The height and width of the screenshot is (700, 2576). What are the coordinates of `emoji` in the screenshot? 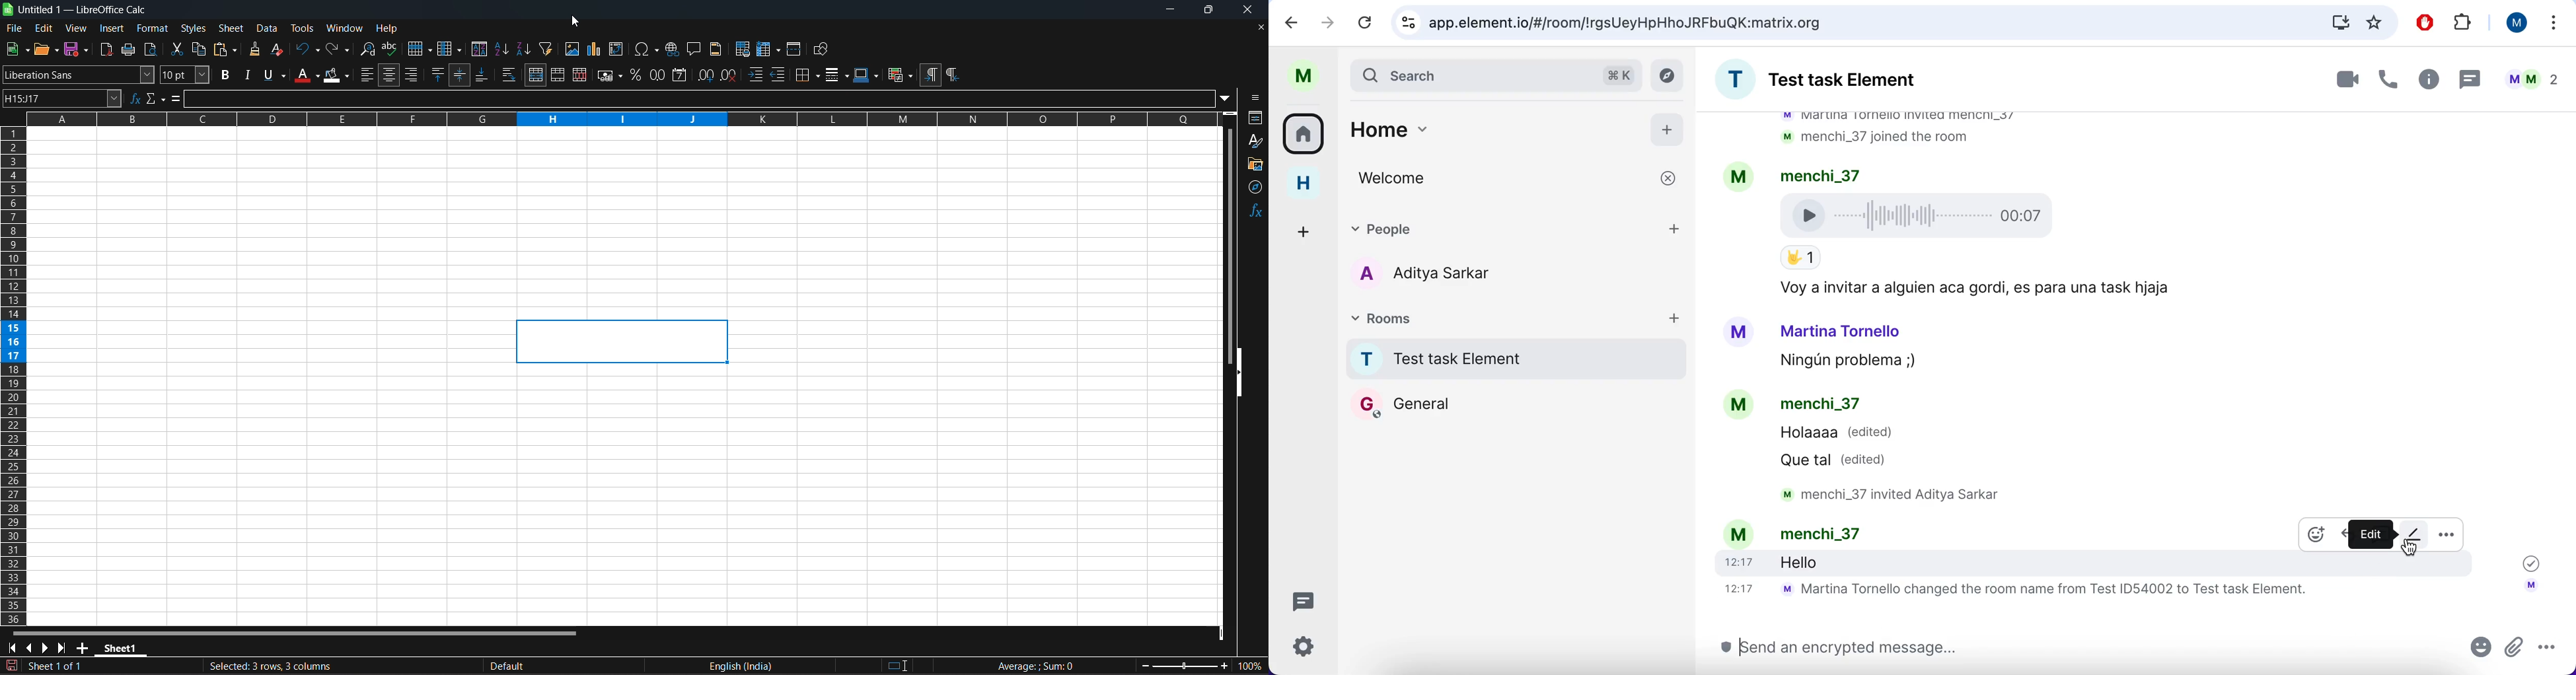 It's located at (2481, 650).